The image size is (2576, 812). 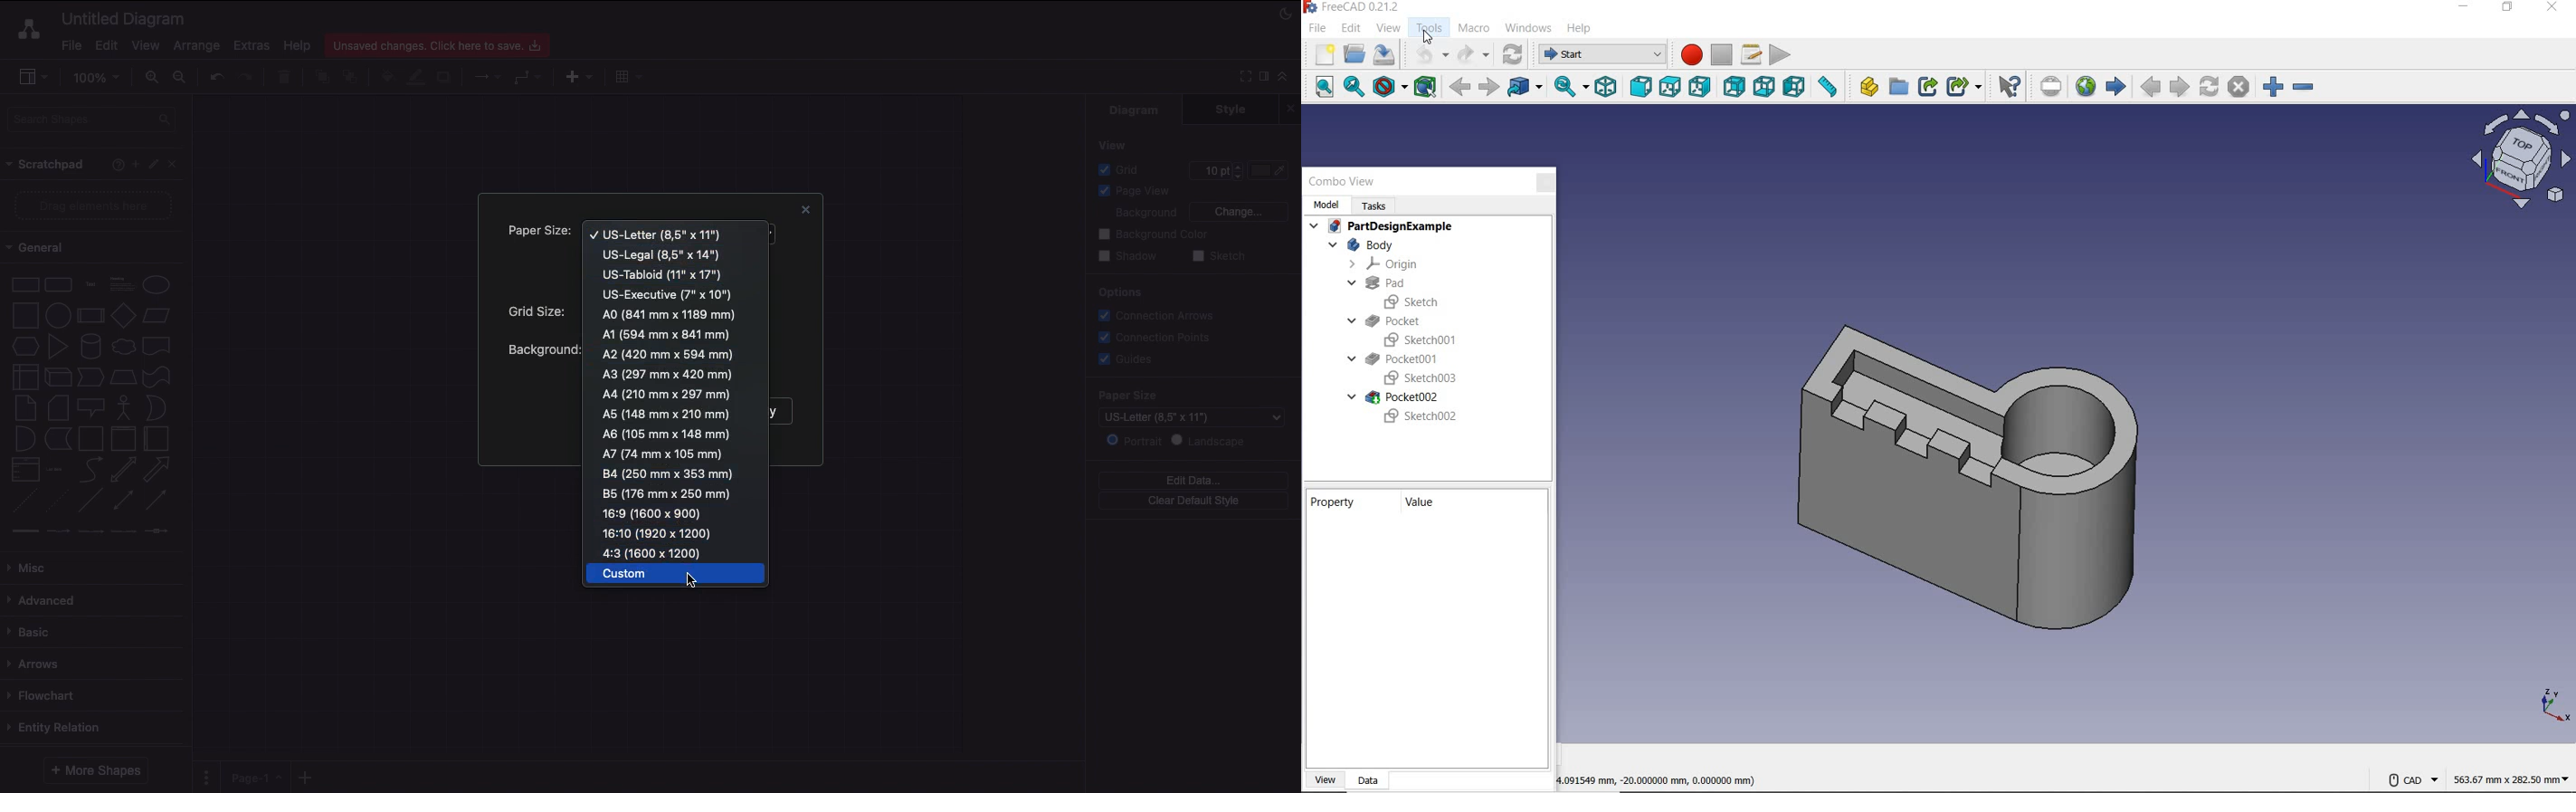 I want to click on Clear default style, so click(x=1193, y=502).